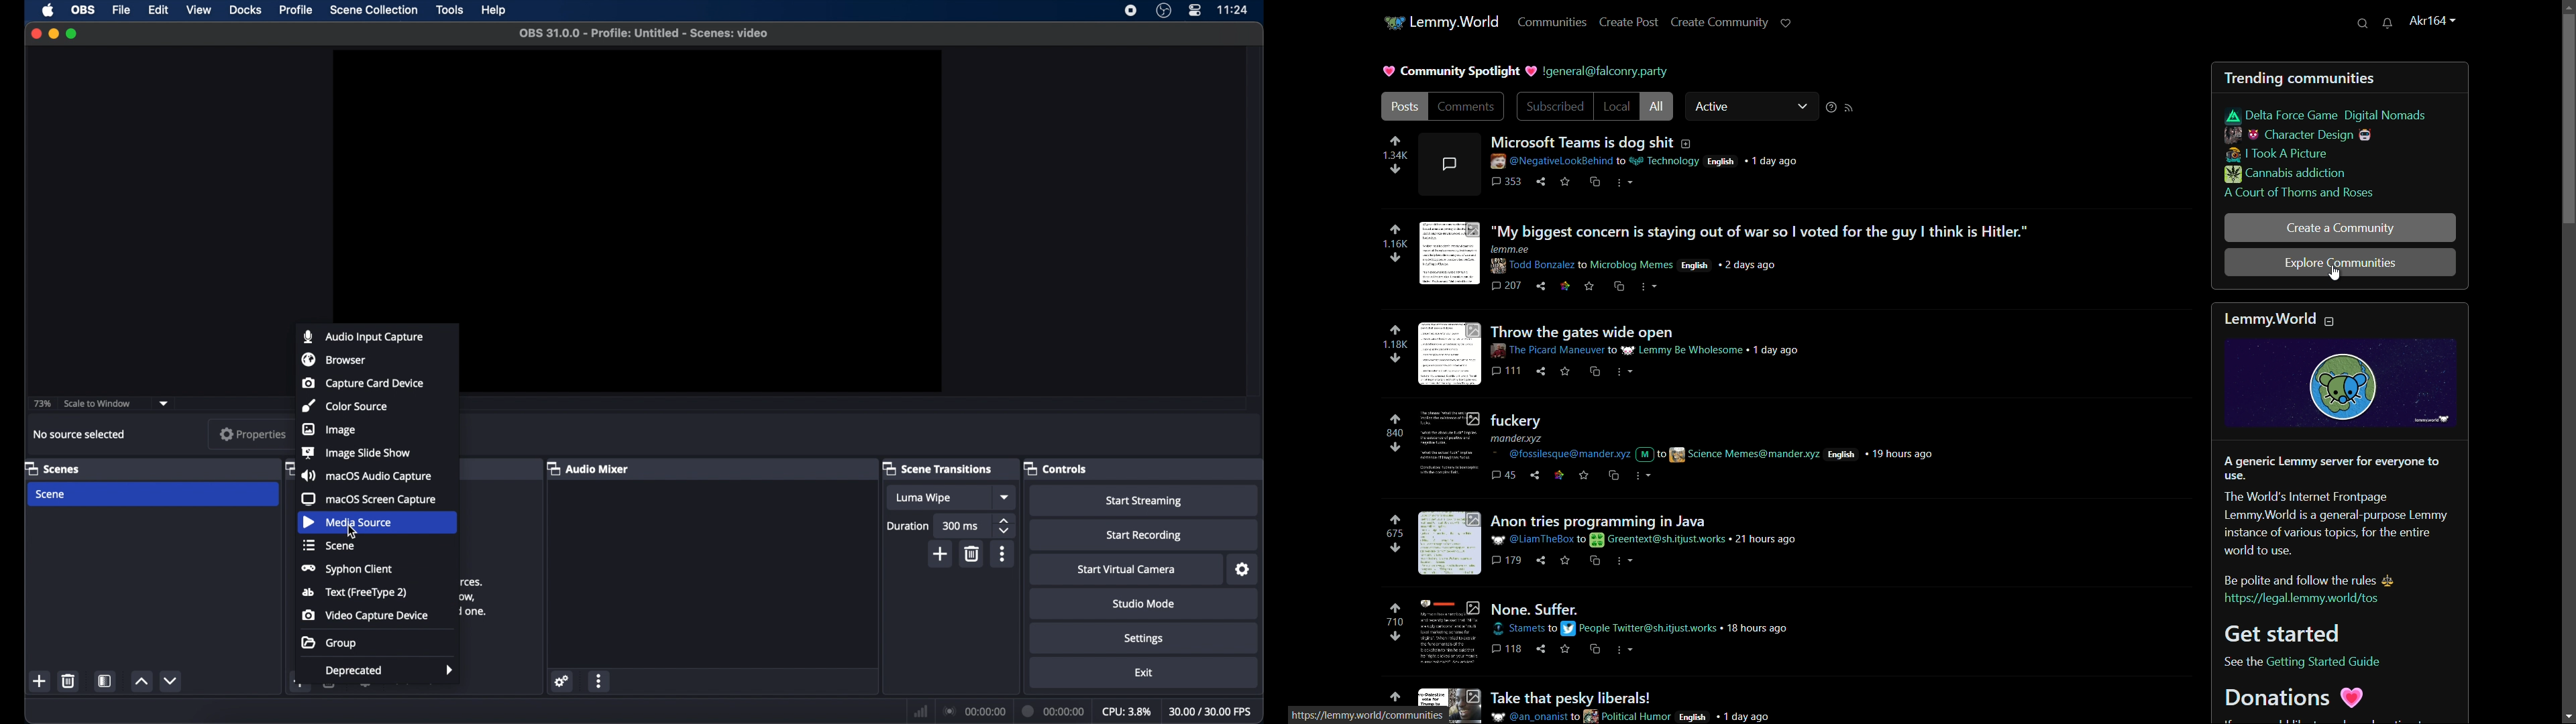 The image size is (2576, 728). I want to click on more options, so click(1004, 554).